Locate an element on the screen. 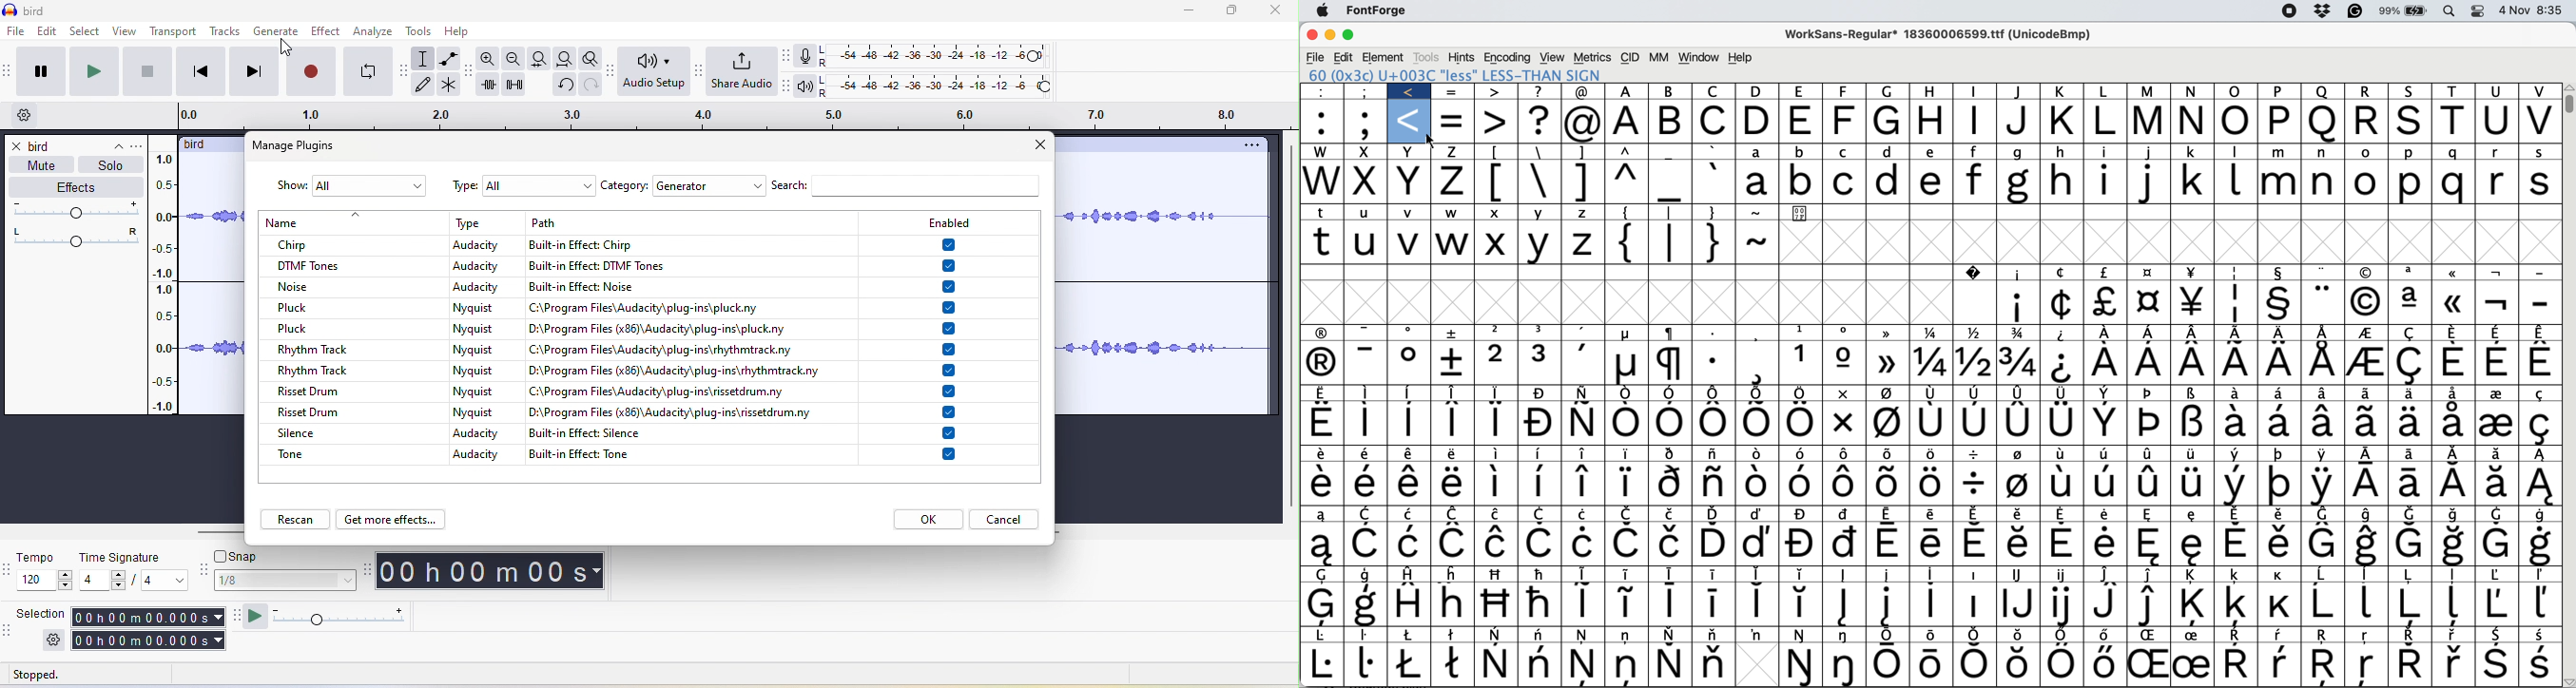 The image size is (2576, 700). nyquist is located at coordinates (483, 362).